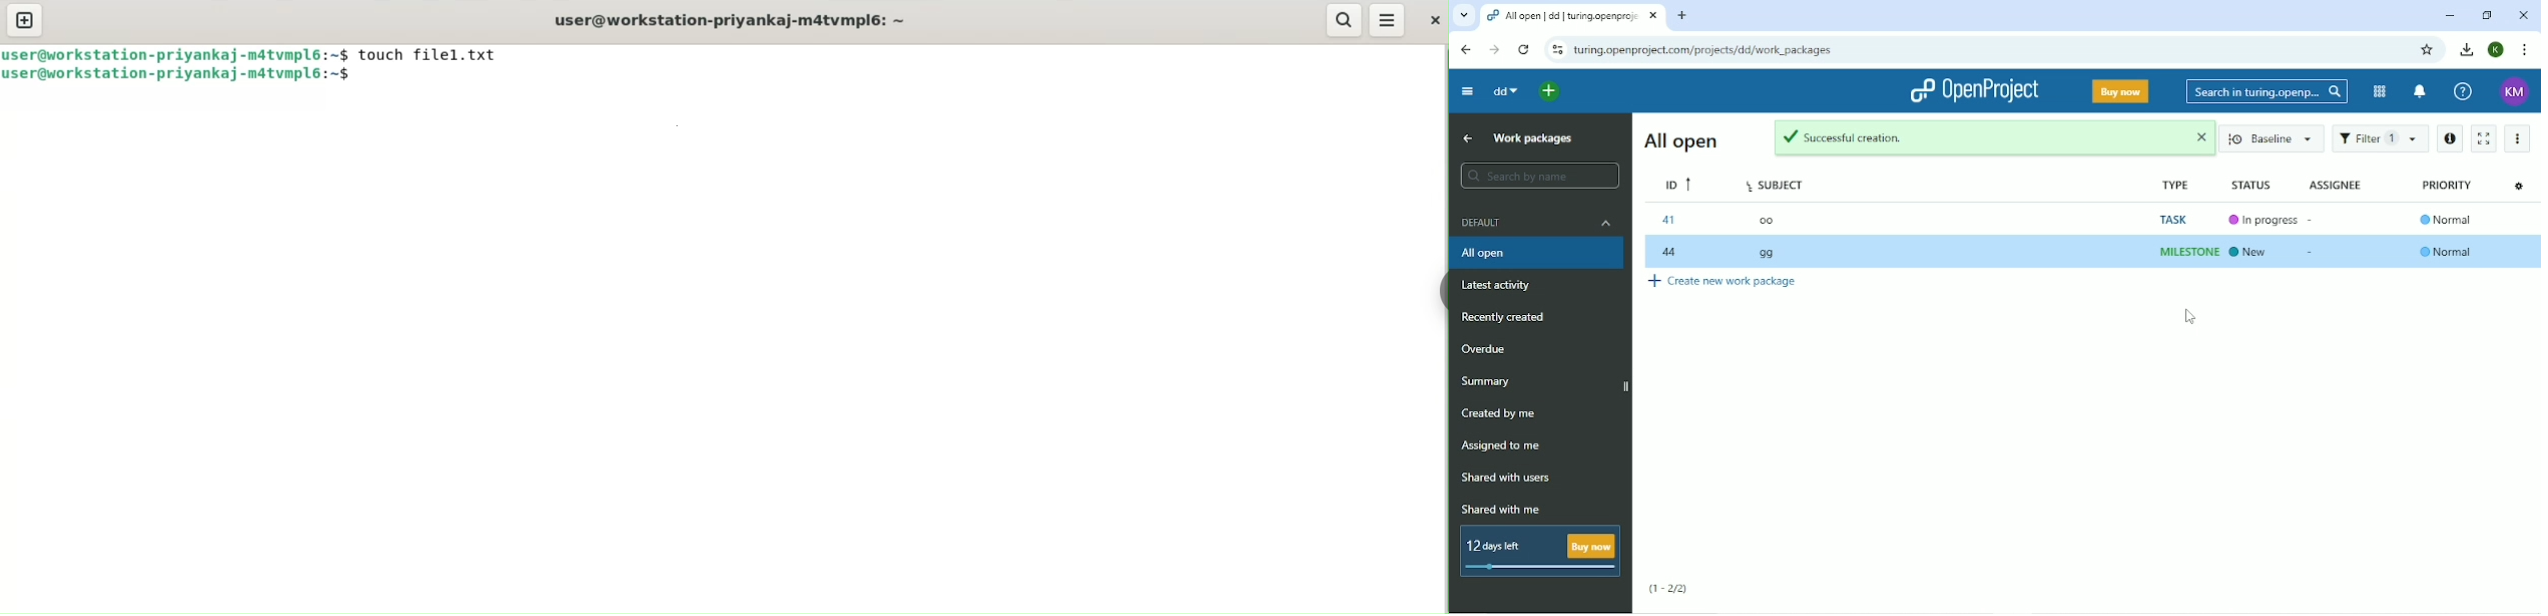 This screenshot has height=616, width=2548. I want to click on Normal, so click(2450, 251).